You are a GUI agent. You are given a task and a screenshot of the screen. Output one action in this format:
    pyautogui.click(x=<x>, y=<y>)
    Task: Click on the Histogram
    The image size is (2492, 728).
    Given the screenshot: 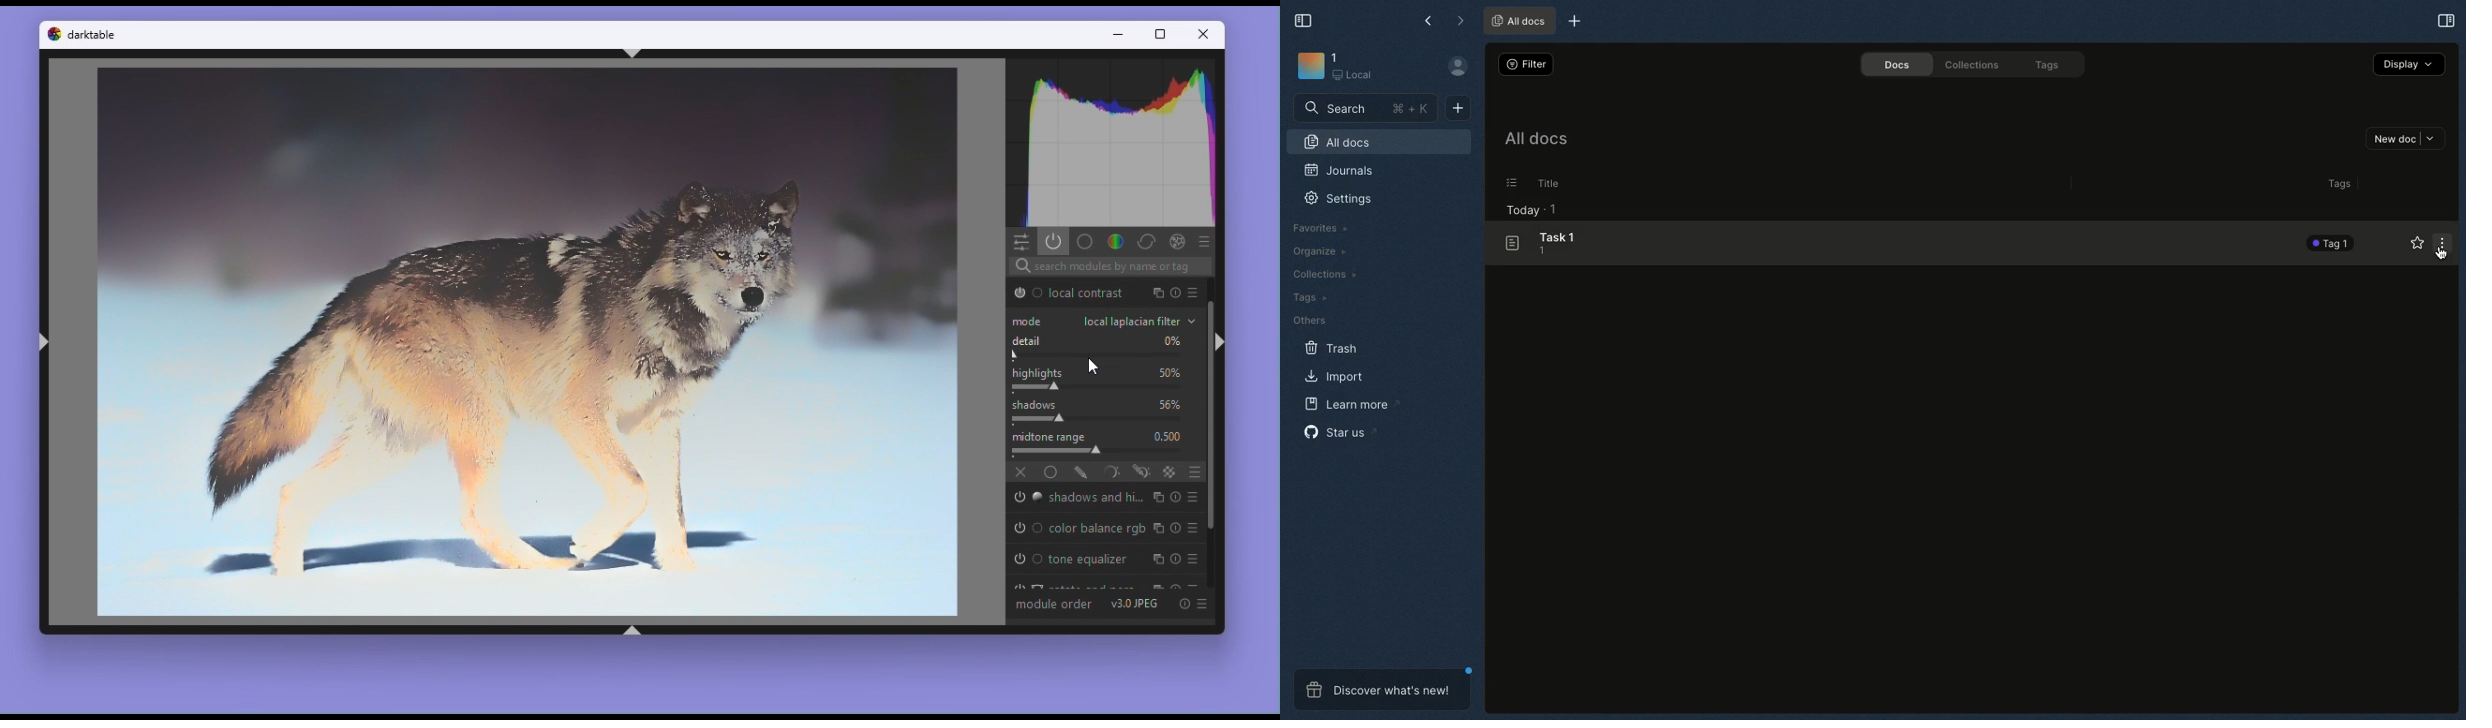 What is the action you would take?
    pyautogui.click(x=1110, y=145)
    